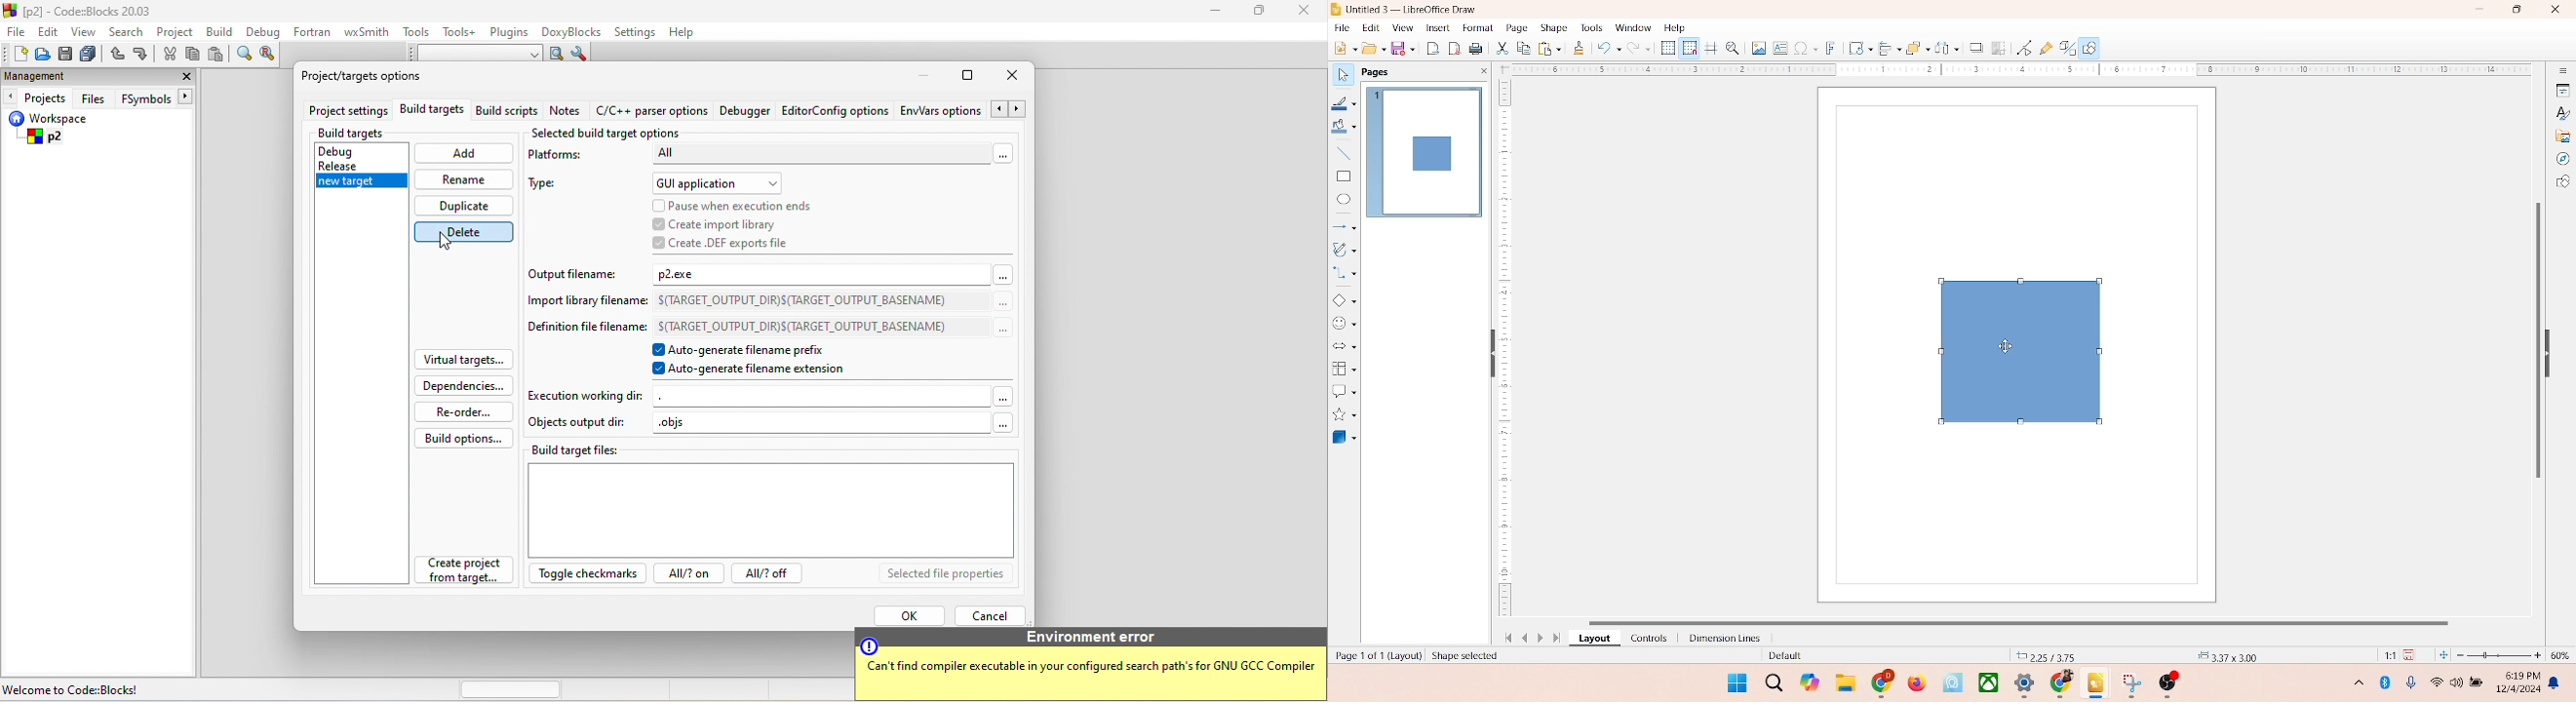  What do you see at coordinates (1514, 28) in the screenshot?
I see `page` at bounding box center [1514, 28].